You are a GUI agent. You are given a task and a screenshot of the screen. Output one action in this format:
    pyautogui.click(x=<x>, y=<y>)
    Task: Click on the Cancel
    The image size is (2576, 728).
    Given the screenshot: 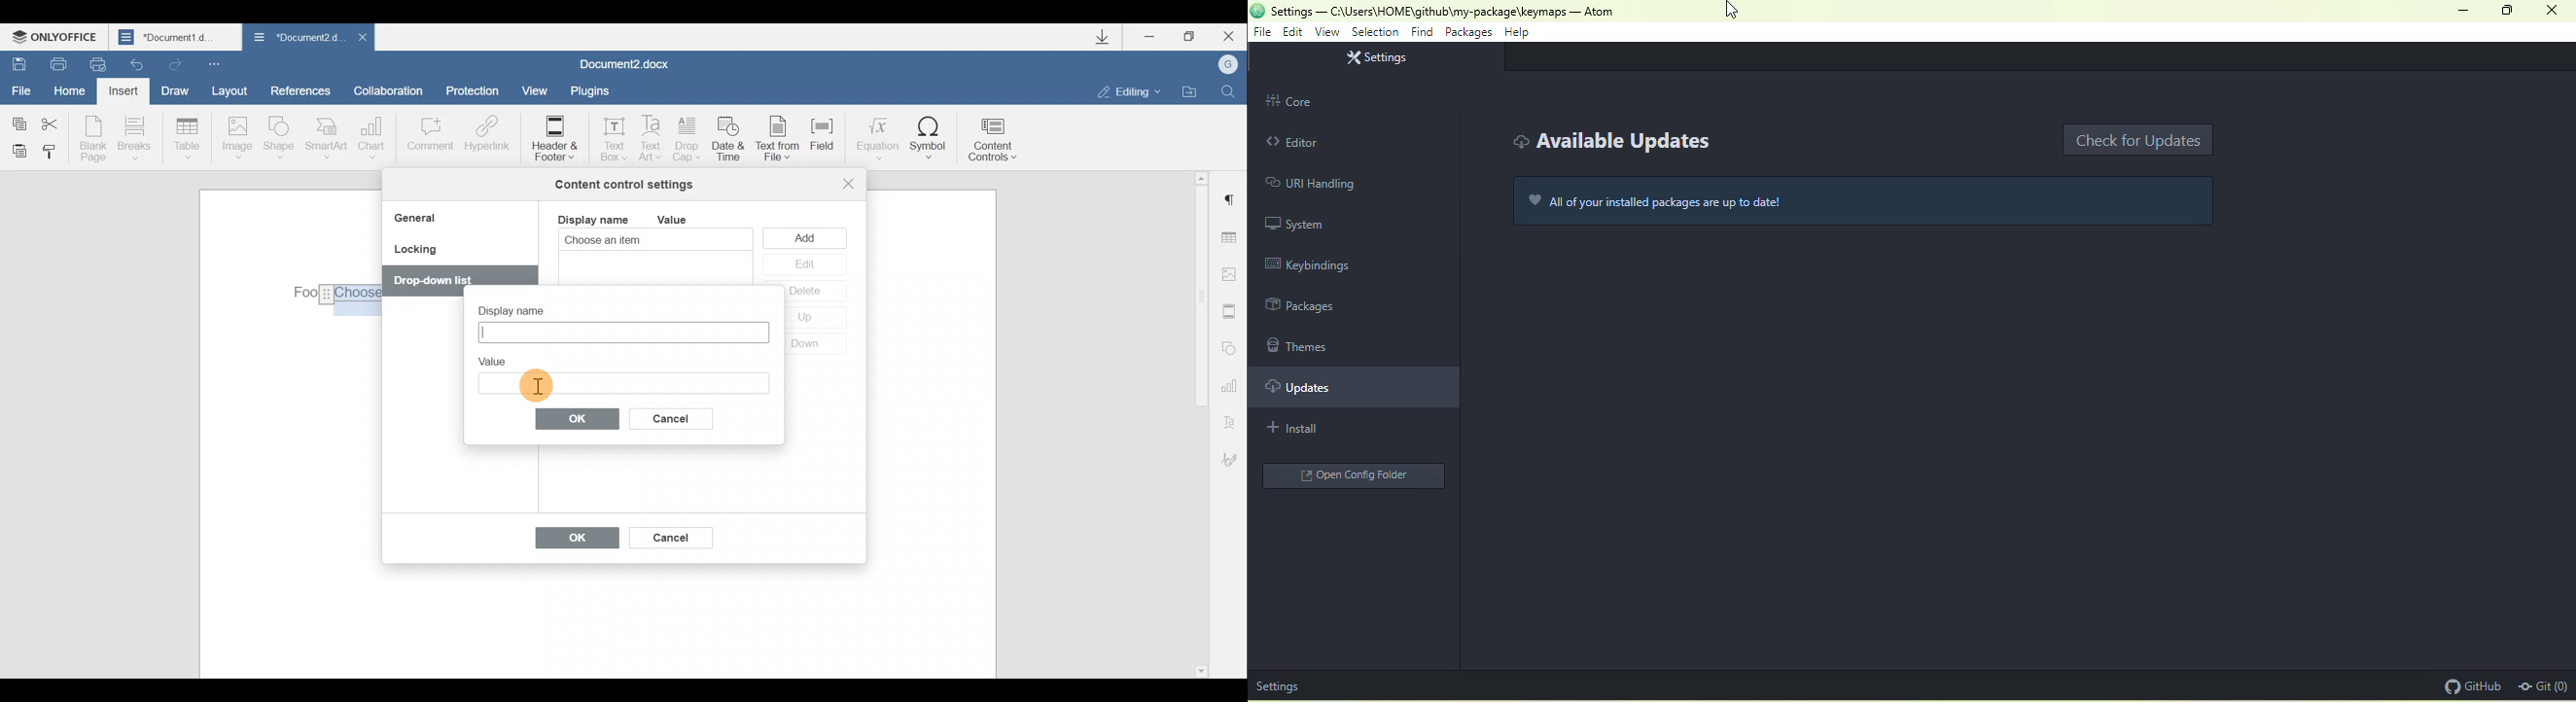 What is the action you would take?
    pyautogui.click(x=682, y=416)
    